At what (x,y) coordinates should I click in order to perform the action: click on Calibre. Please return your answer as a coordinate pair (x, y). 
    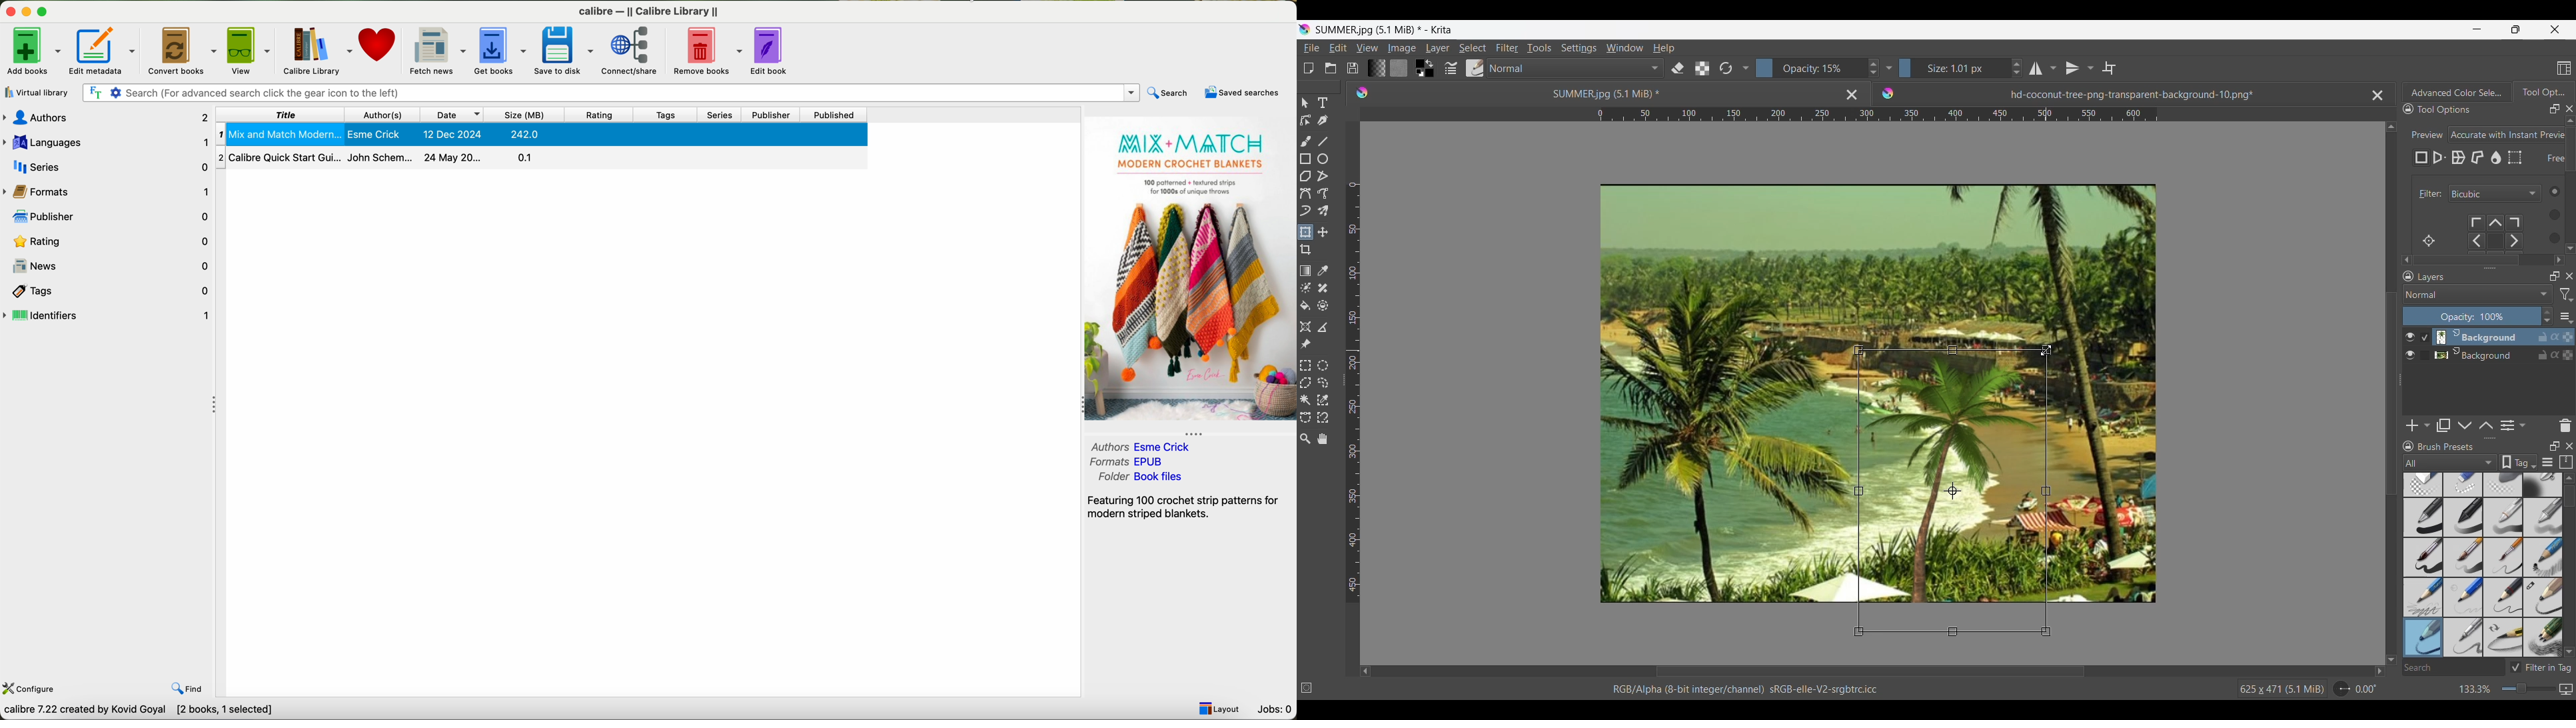
    Looking at the image, I should click on (651, 13).